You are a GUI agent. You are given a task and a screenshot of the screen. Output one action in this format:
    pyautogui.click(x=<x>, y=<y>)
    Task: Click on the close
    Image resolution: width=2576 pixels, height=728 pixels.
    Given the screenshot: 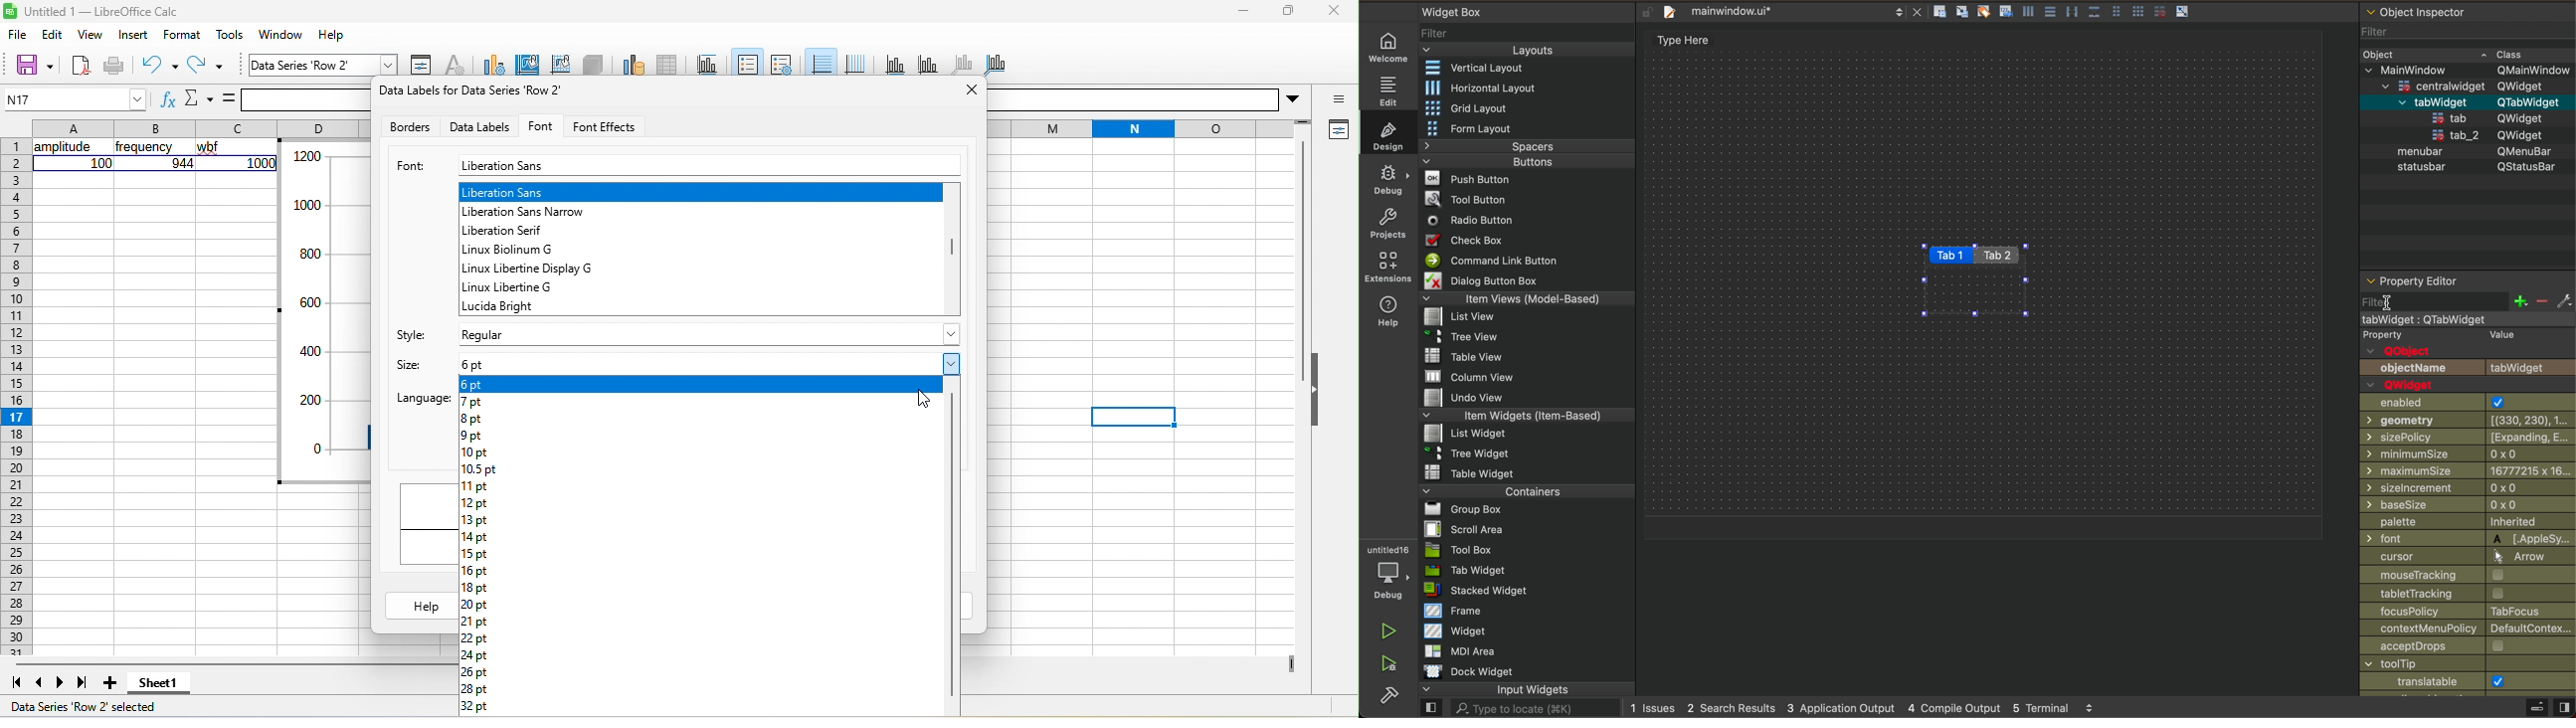 What is the action you would take?
    pyautogui.click(x=1330, y=13)
    